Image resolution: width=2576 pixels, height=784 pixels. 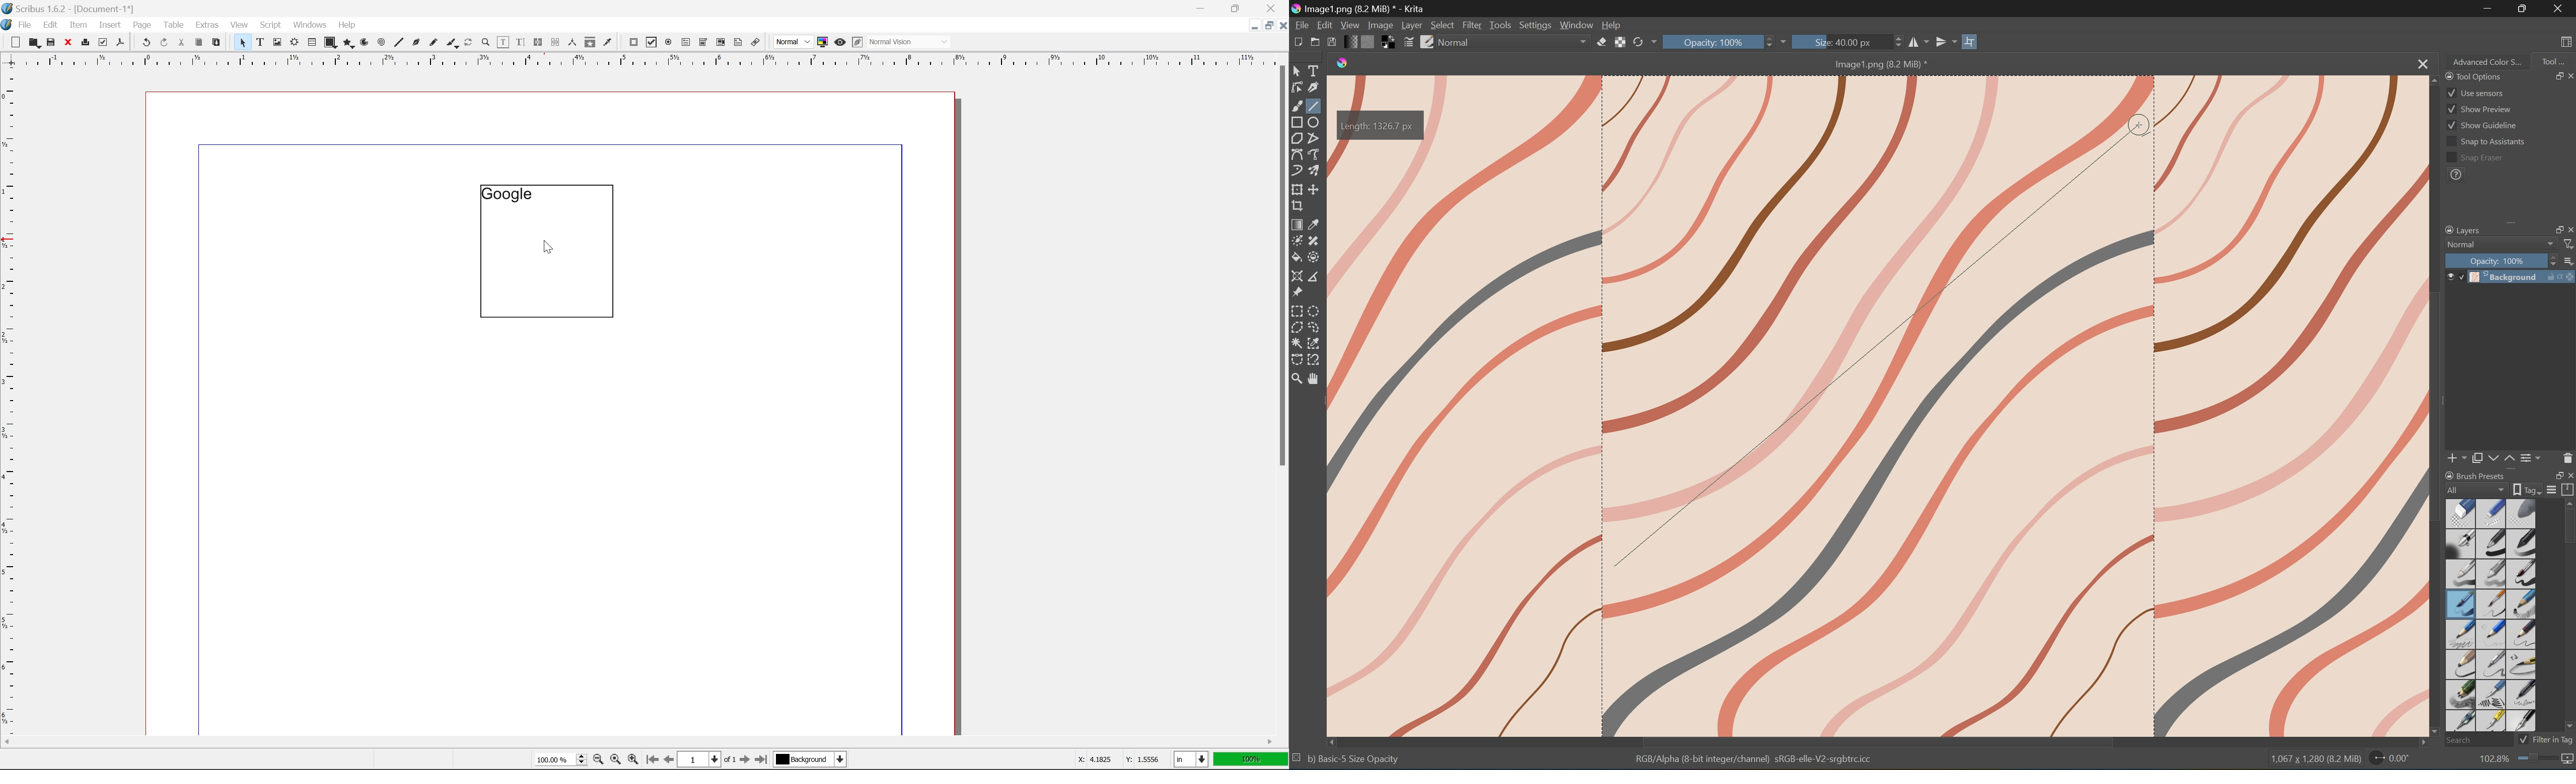 I want to click on unlink text frames, so click(x=554, y=42).